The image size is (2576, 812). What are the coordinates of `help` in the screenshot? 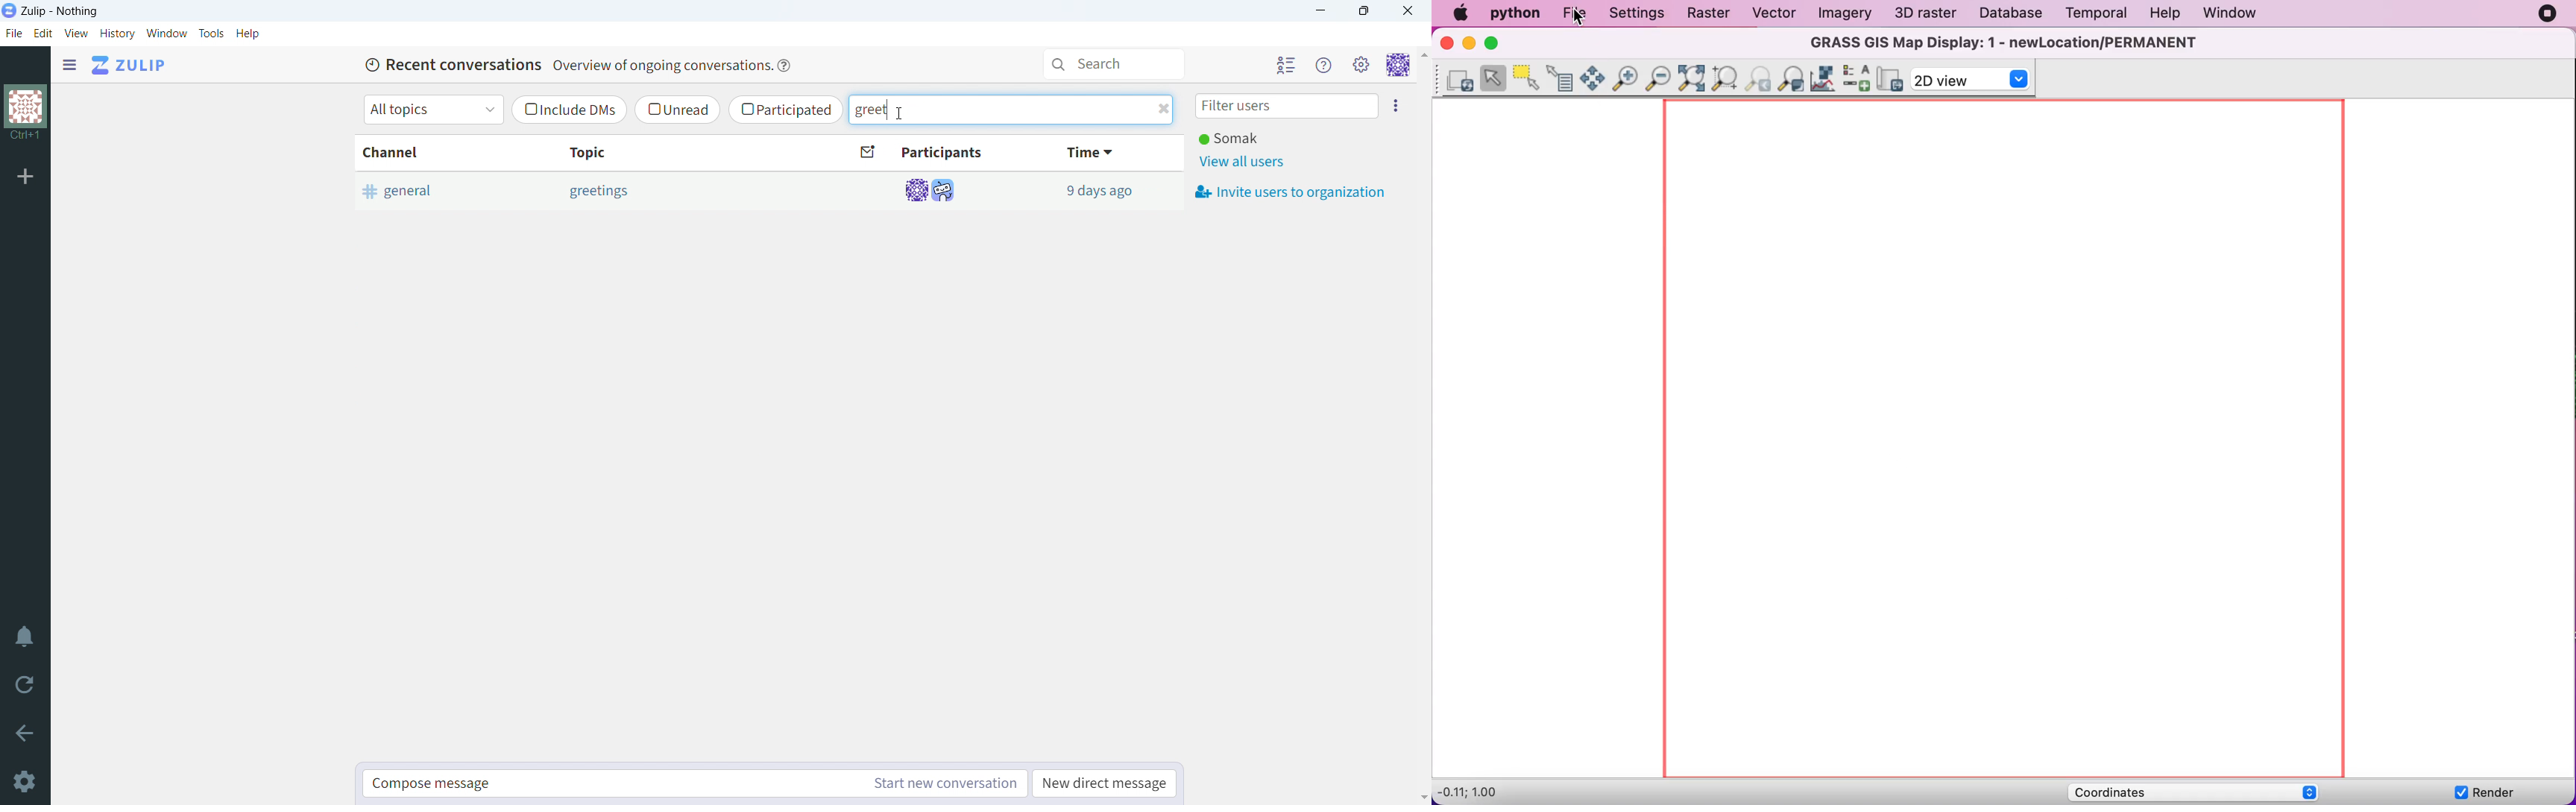 It's located at (248, 34).